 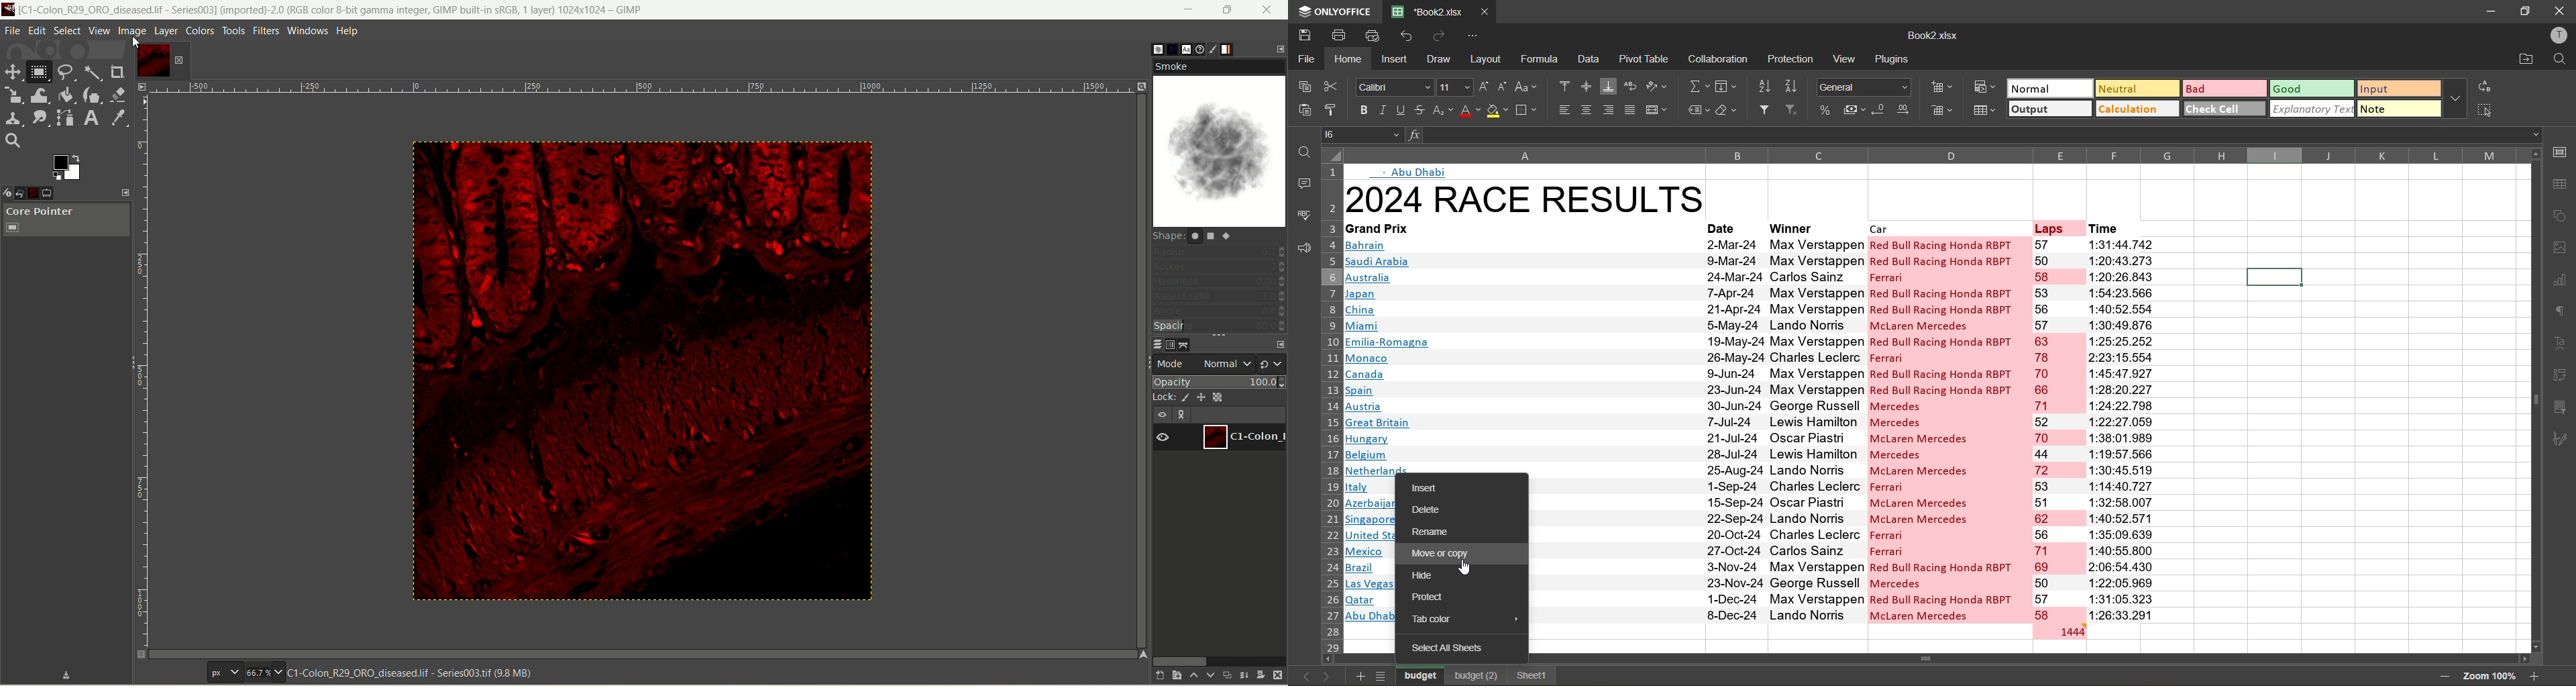 What do you see at coordinates (1382, 111) in the screenshot?
I see `italic` at bounding box center [1382, 111].